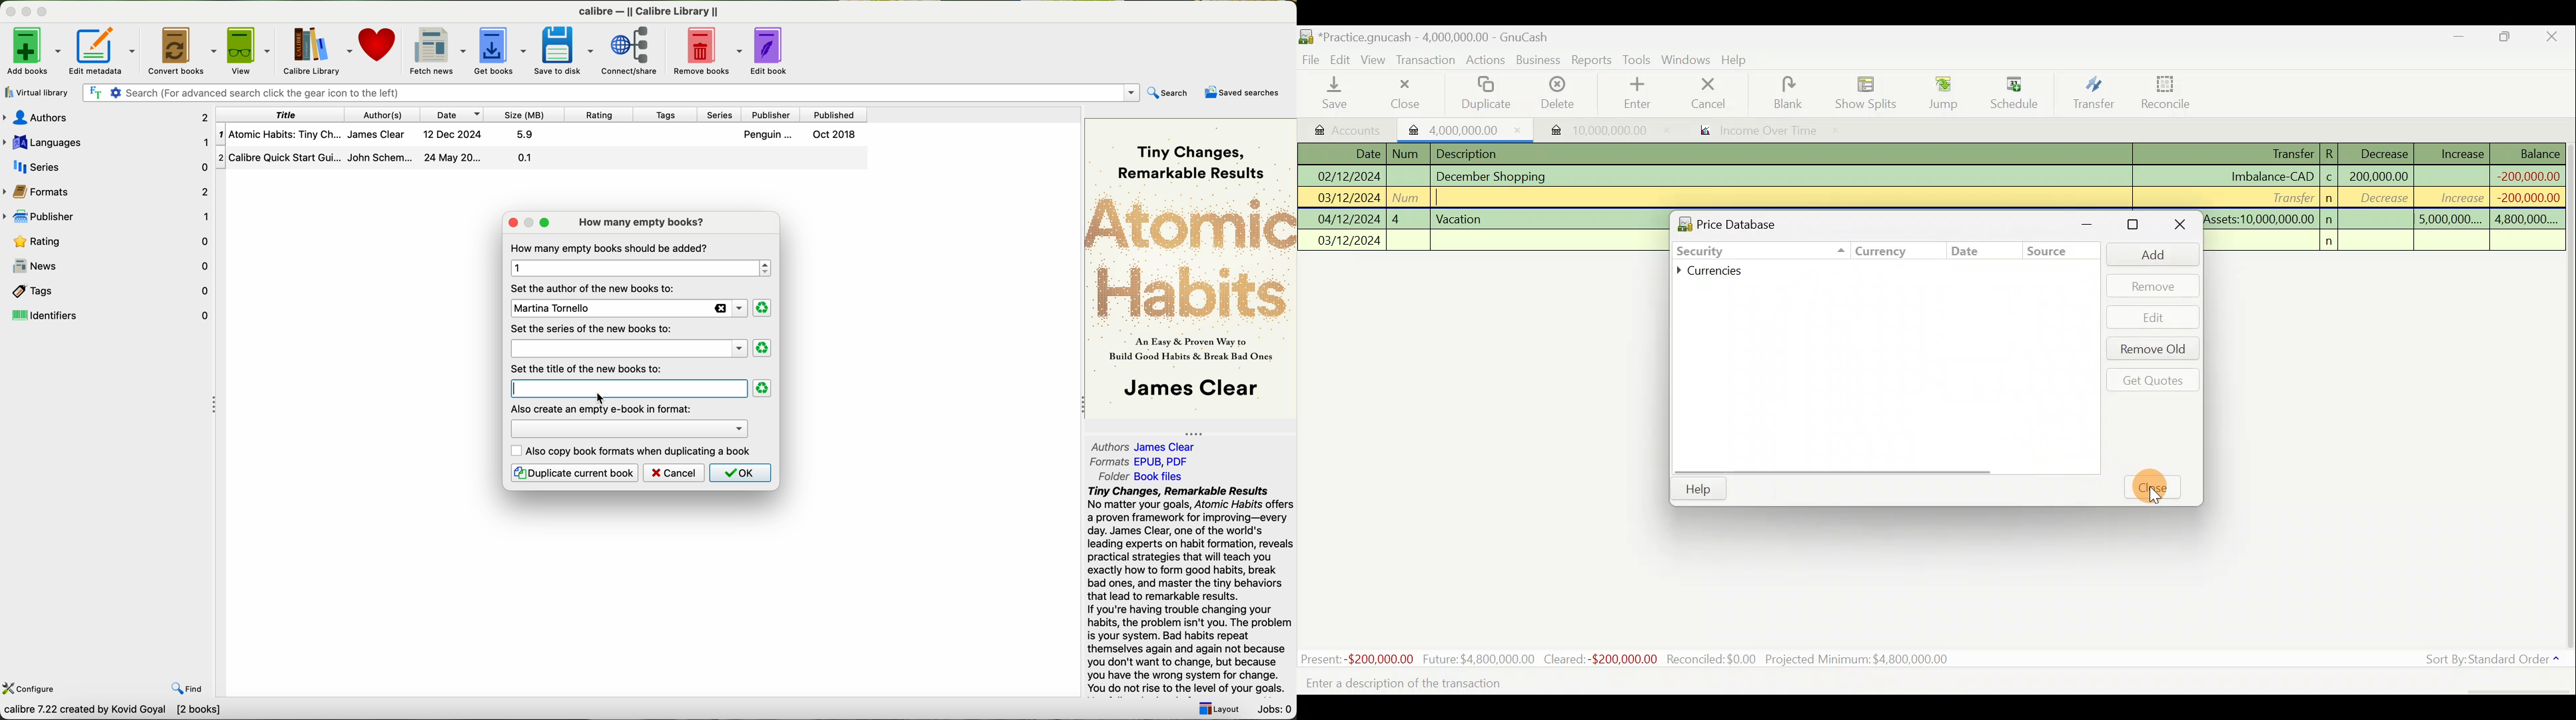  Describe the element at coordinates (546, 223) in the screenshot. I see `maximize` at that location.